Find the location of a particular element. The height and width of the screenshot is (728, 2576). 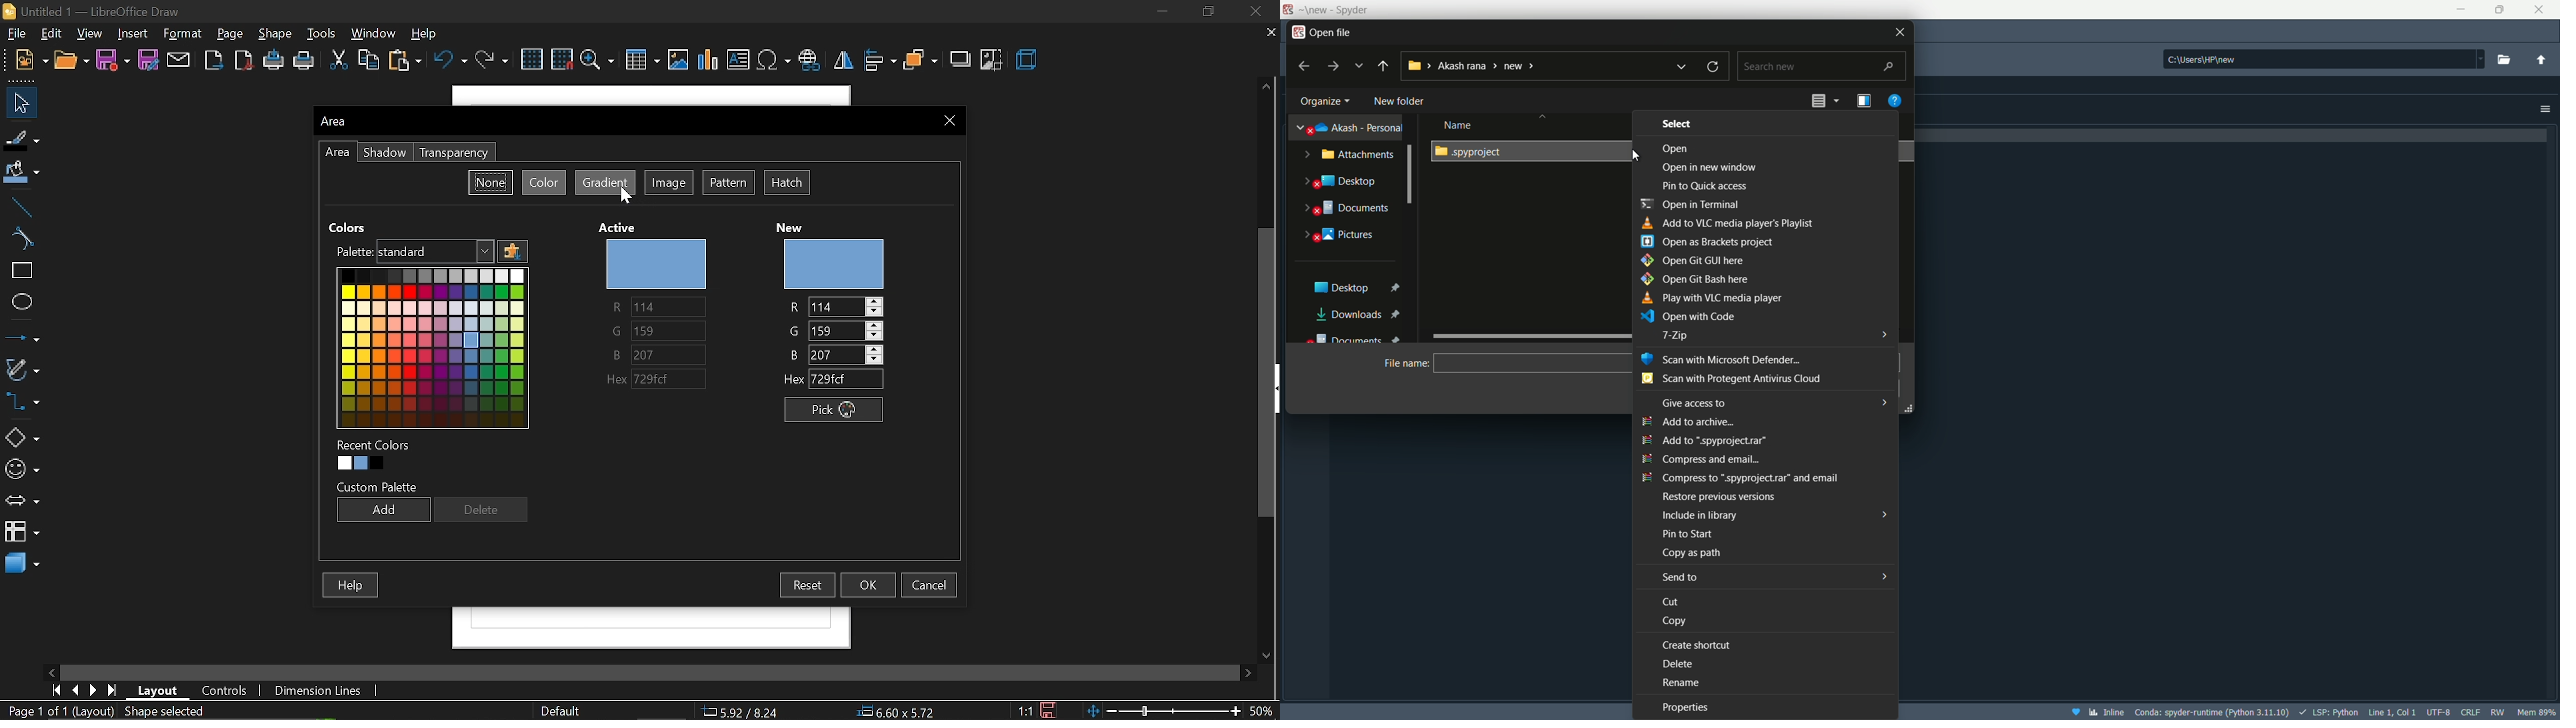

previous page is located at coordinates (75, 689).